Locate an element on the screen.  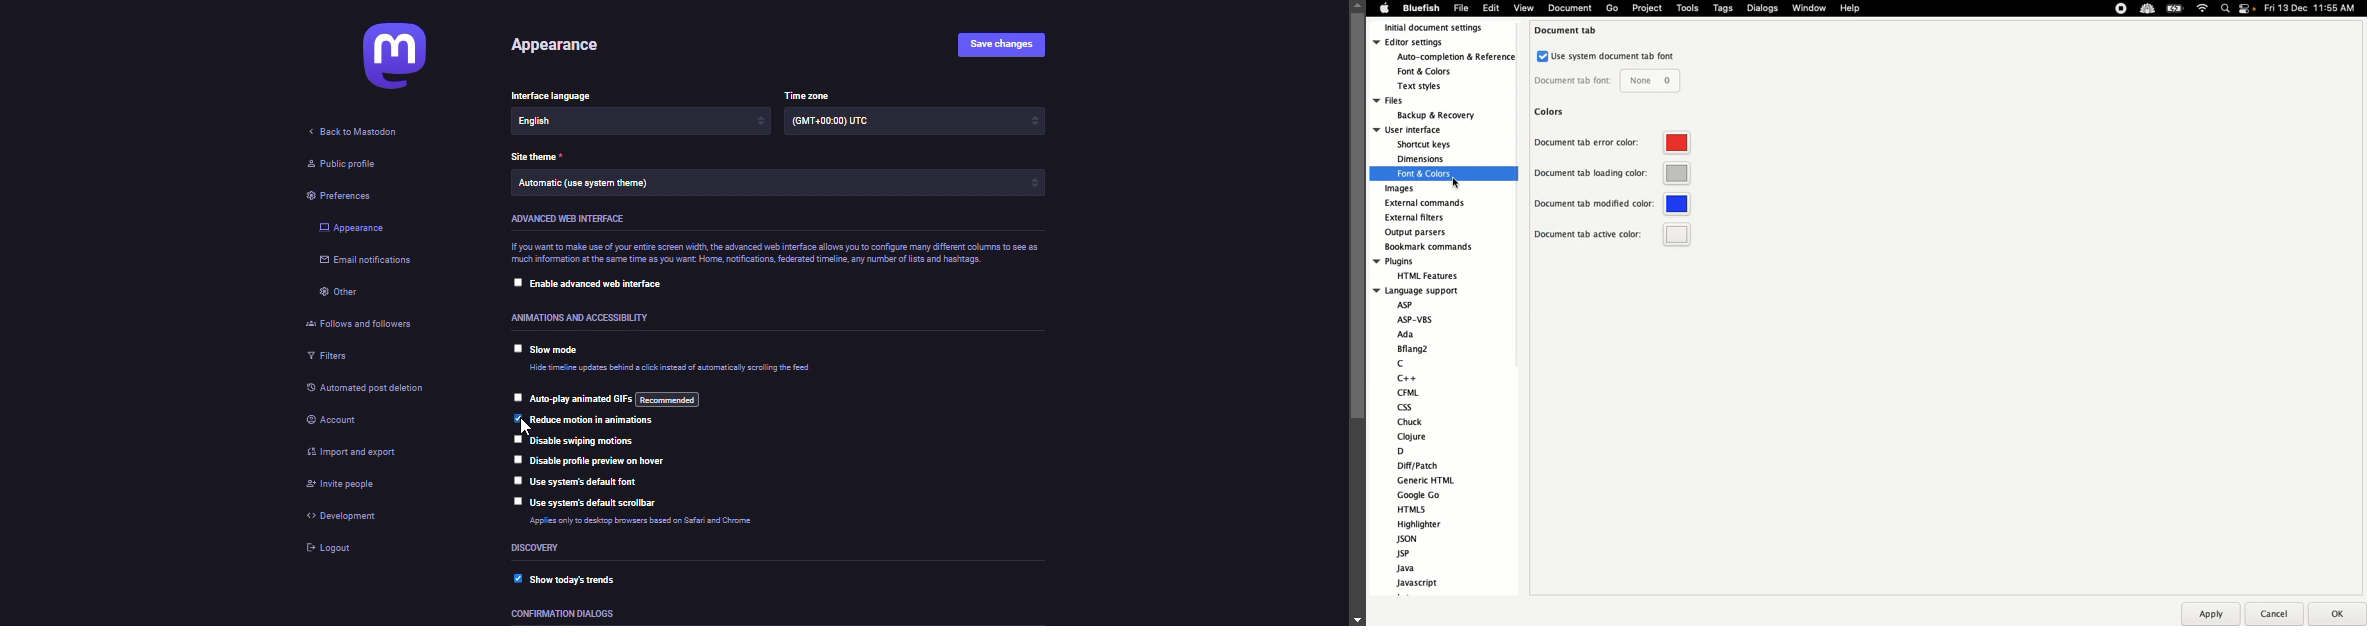
Plugins is located at coordinates (1417, 262).